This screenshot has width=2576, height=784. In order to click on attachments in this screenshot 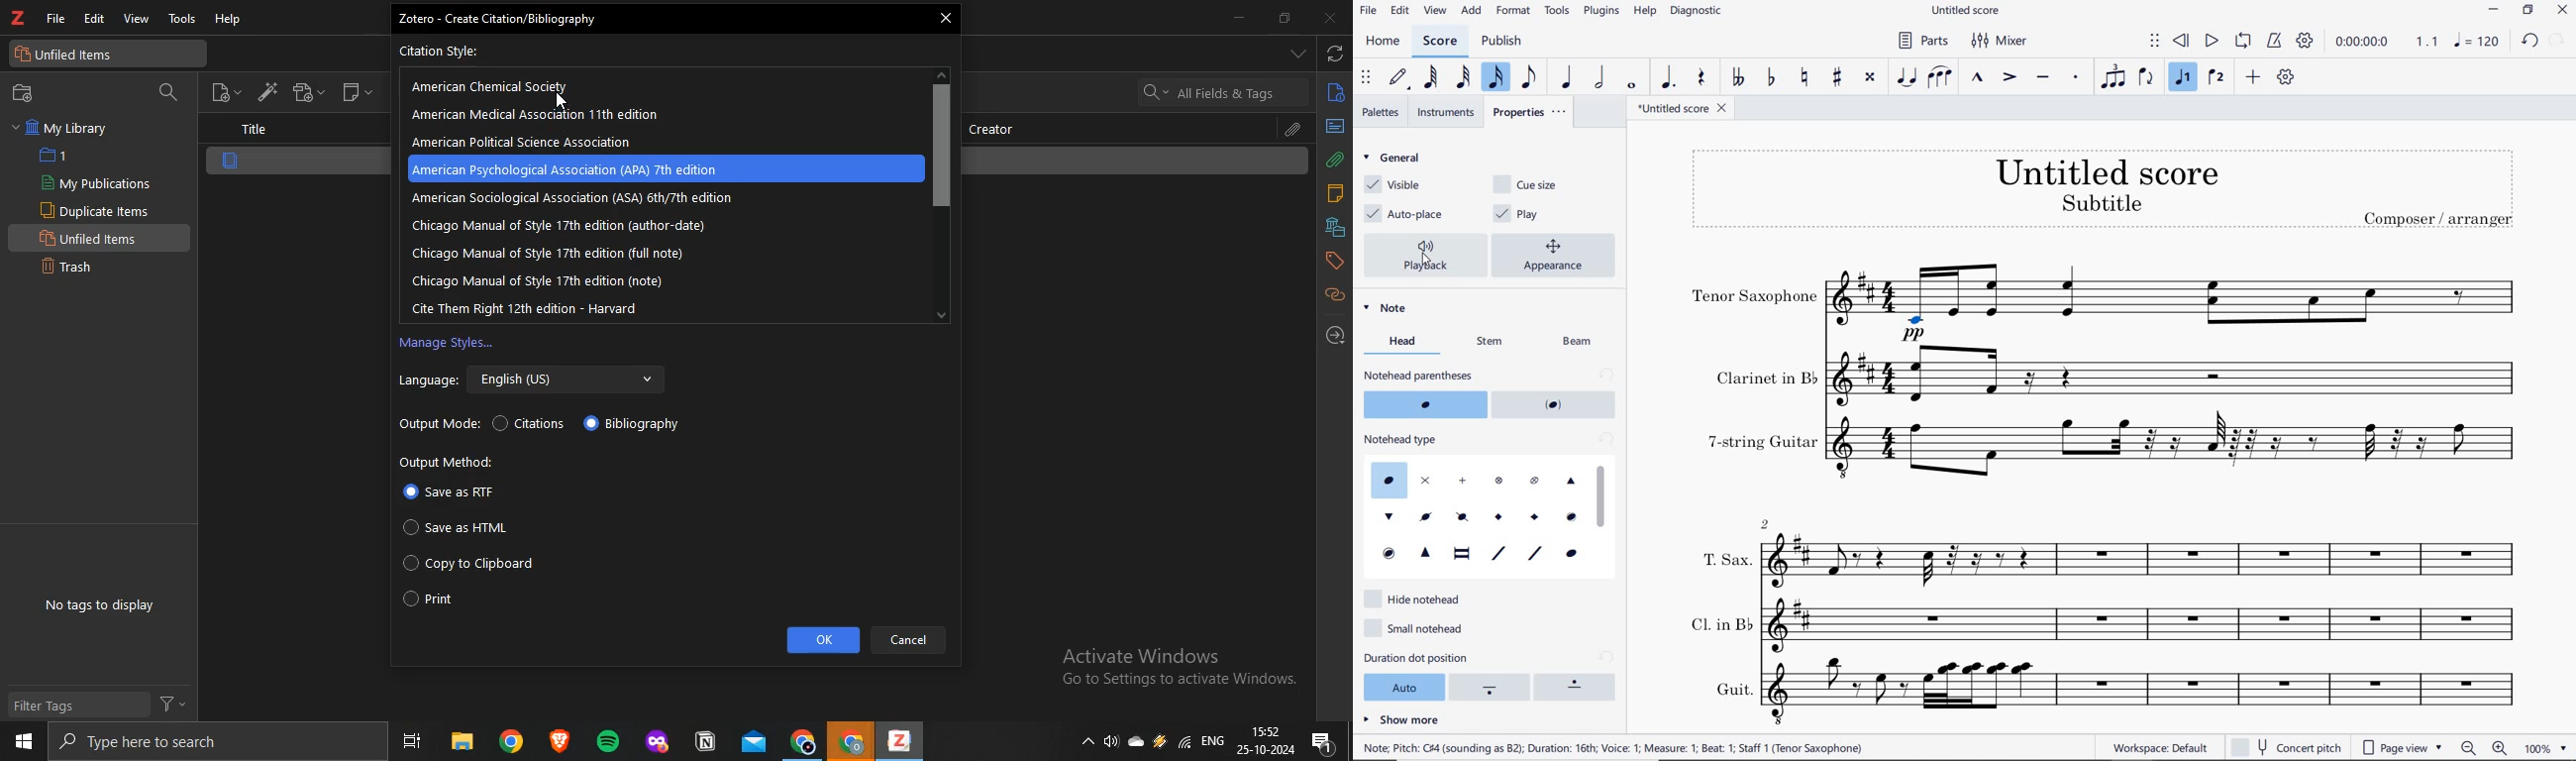, I will do `click(1335, 160)`.